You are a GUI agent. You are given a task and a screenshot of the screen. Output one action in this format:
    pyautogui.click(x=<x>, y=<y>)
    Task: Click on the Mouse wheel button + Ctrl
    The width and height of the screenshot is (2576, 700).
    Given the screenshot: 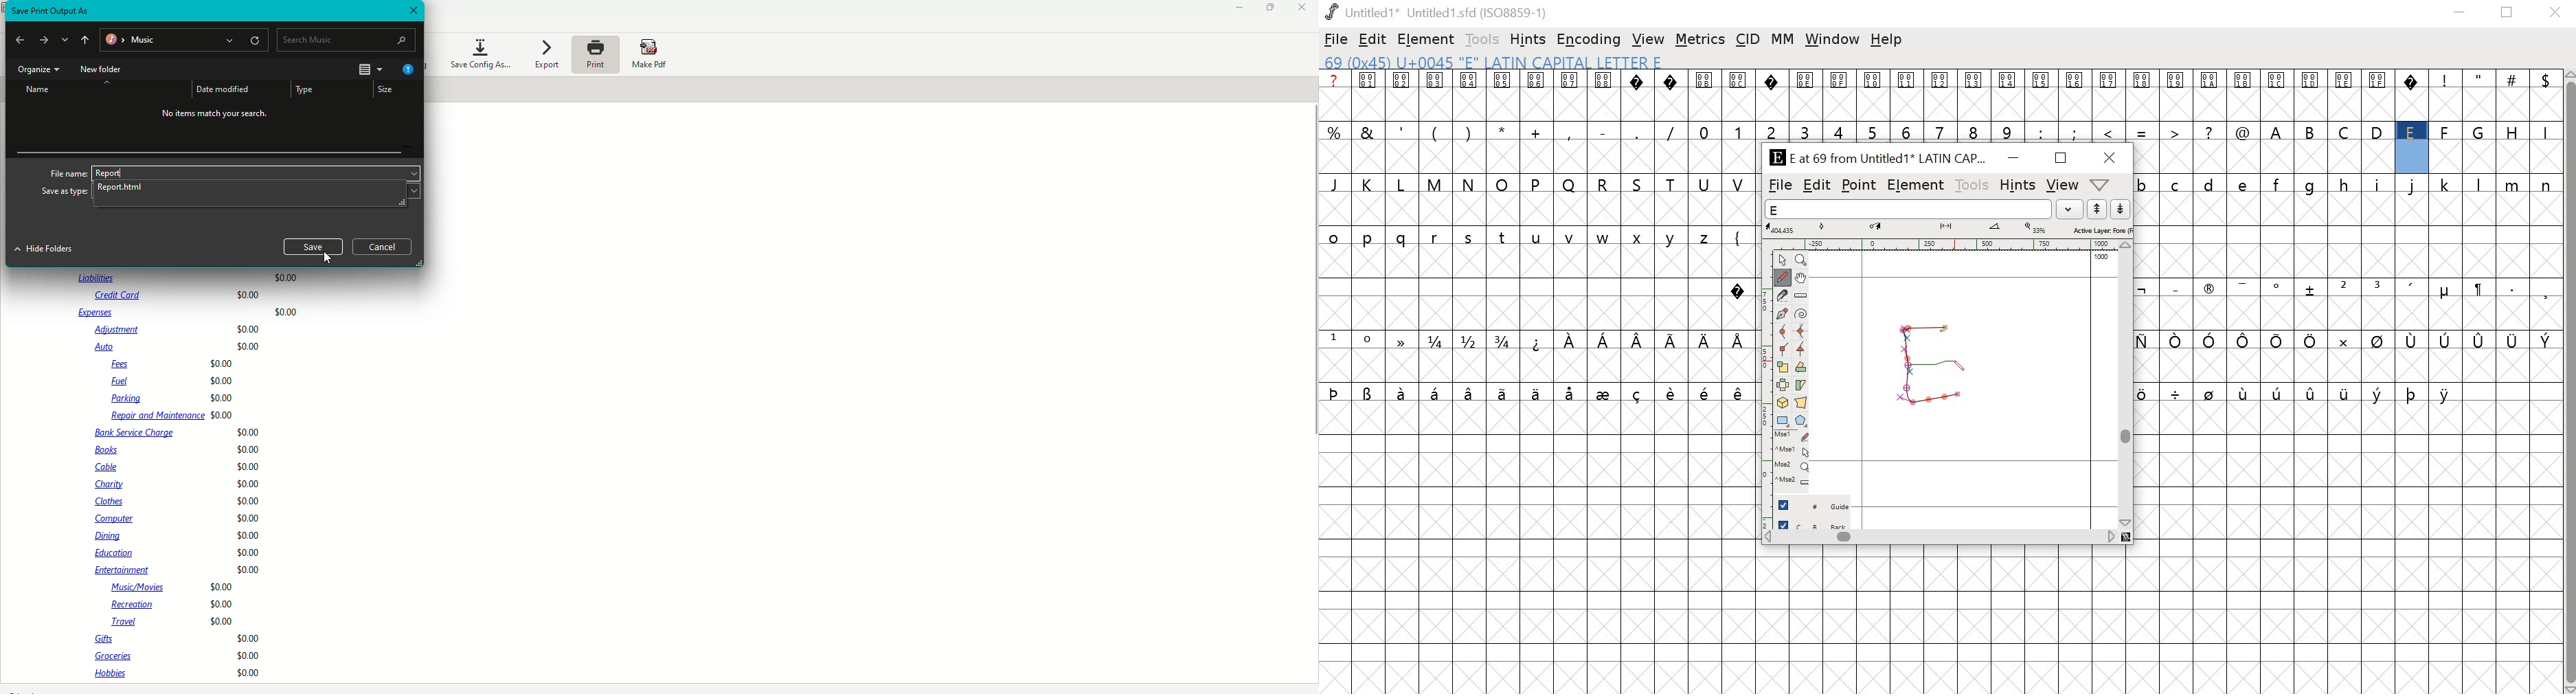 What is the action you would take?
    pyautogui.click(x=1792, y=481)
    